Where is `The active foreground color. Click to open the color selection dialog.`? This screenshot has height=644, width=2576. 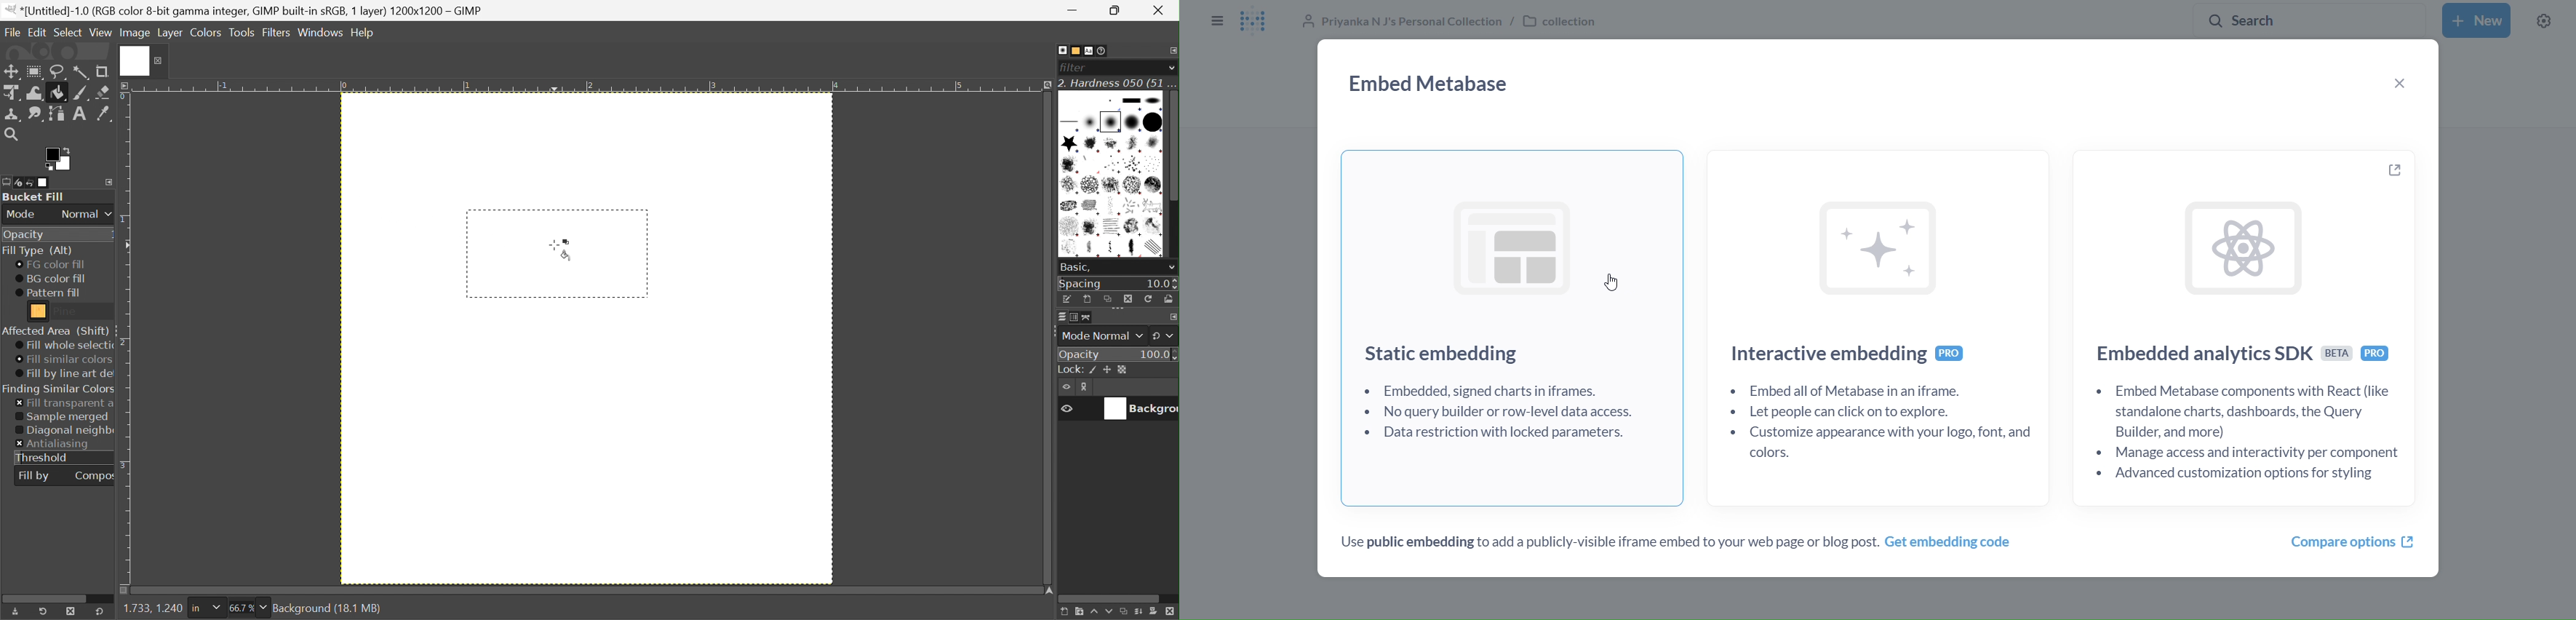 The active foreground color. Click to open the color selection dialog. is located at coordinates (57, 159).